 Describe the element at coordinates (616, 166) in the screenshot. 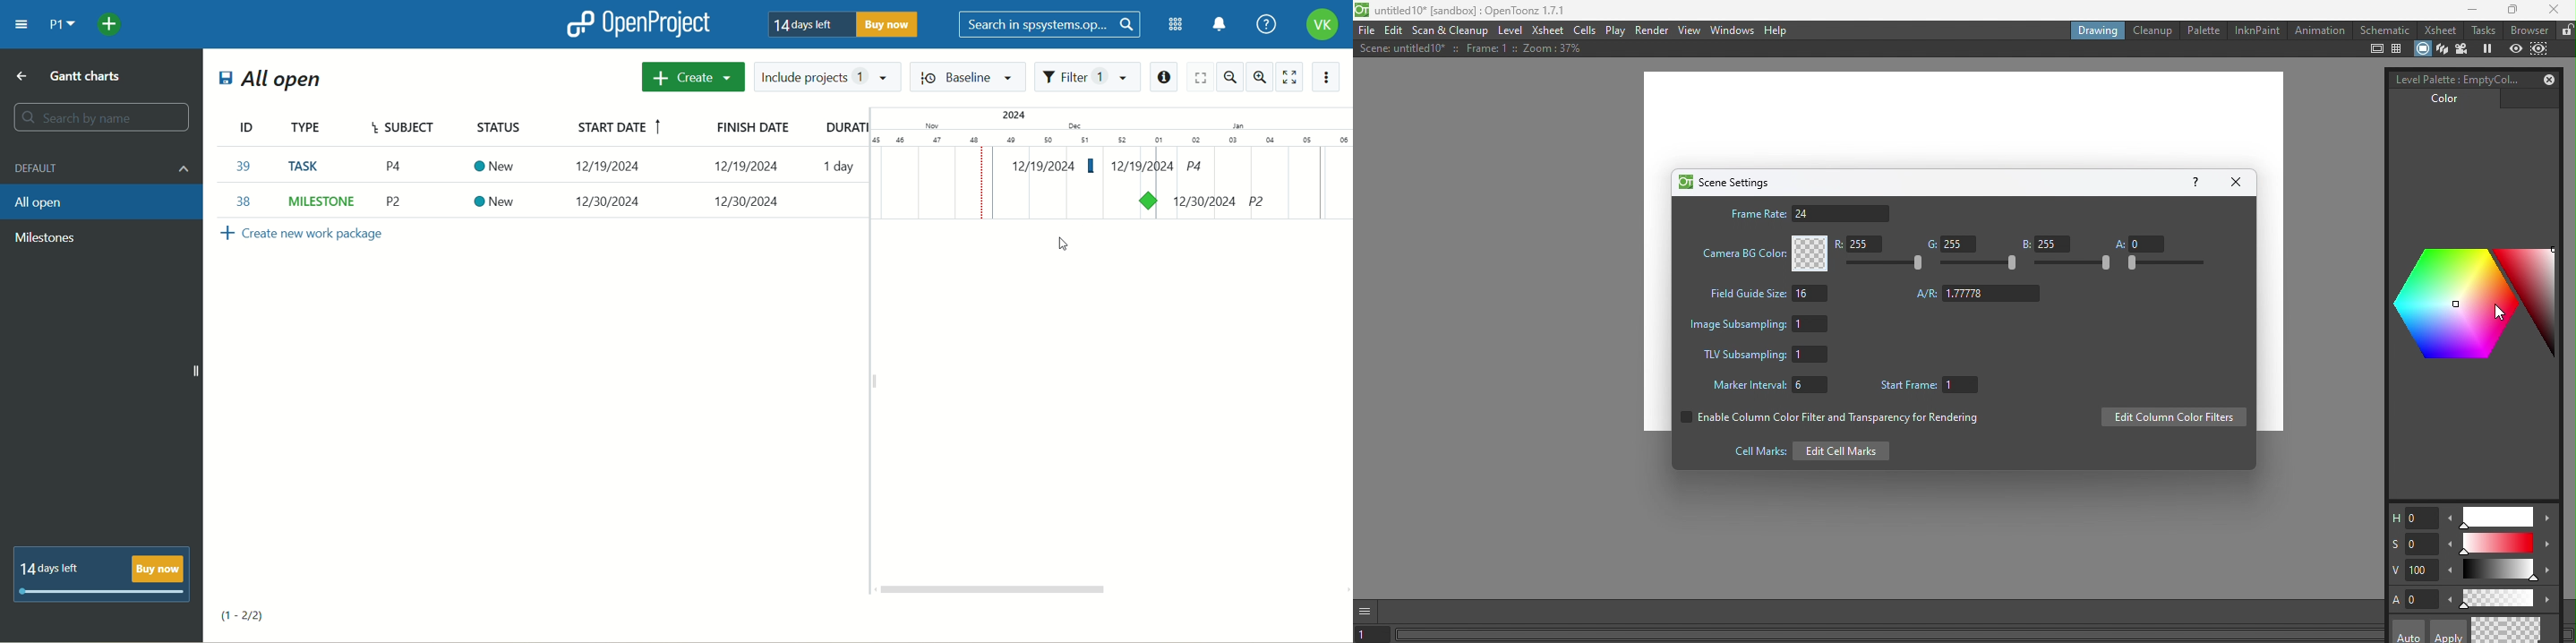

I see `12/30/2024` at that location.